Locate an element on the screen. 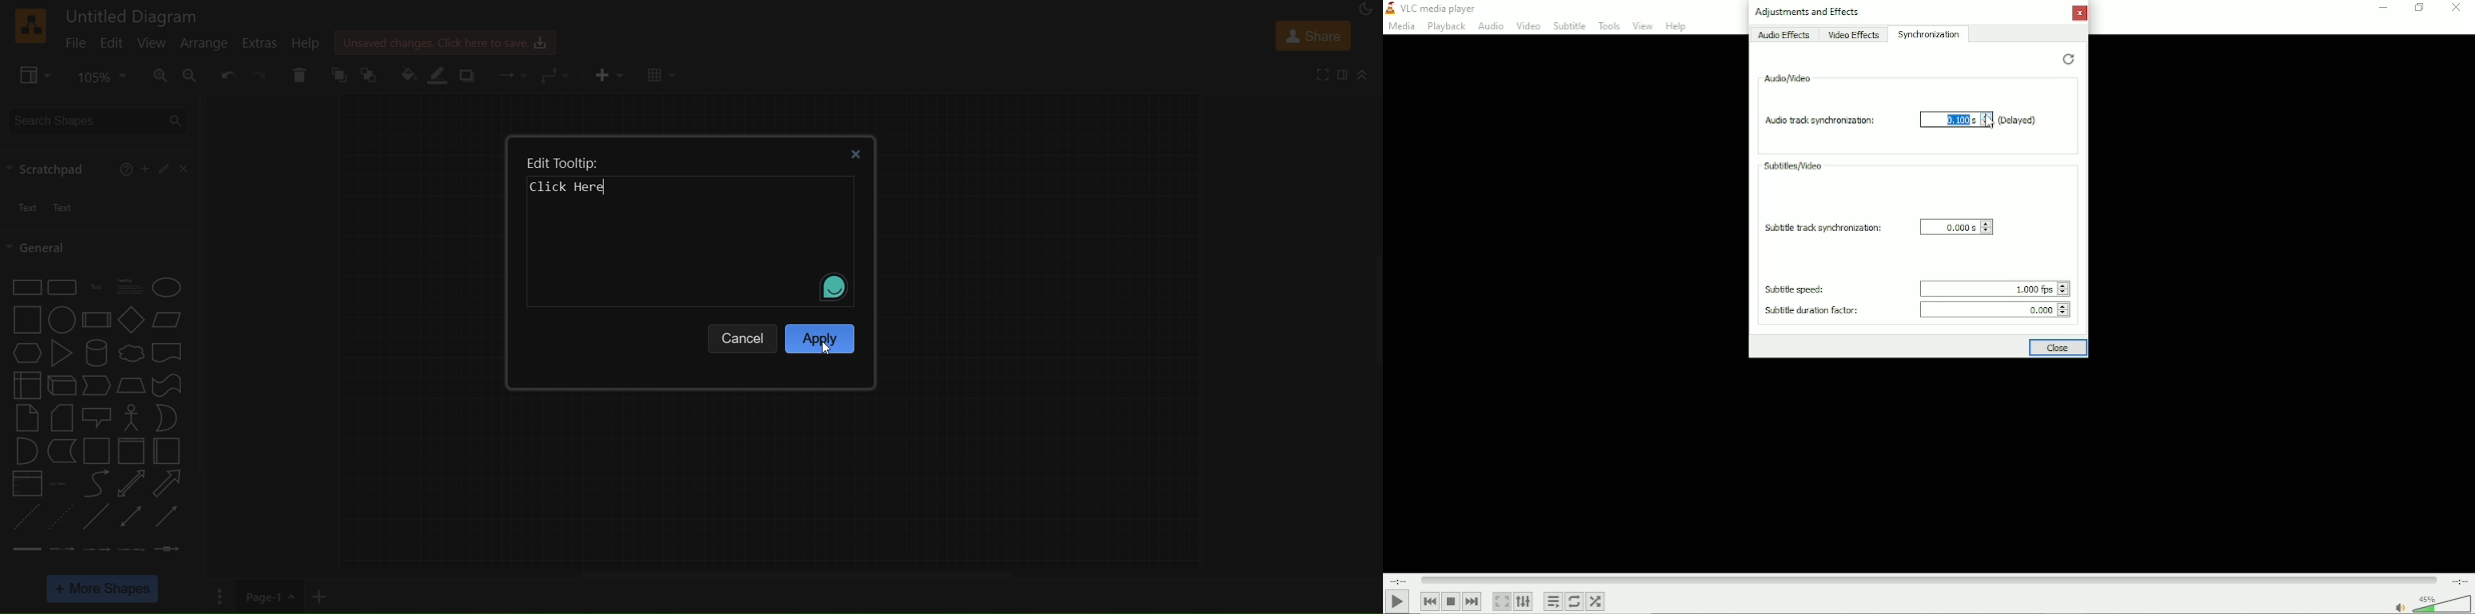 This screenshot has width=2492, height=616. text is located at coordinates (94, 288).